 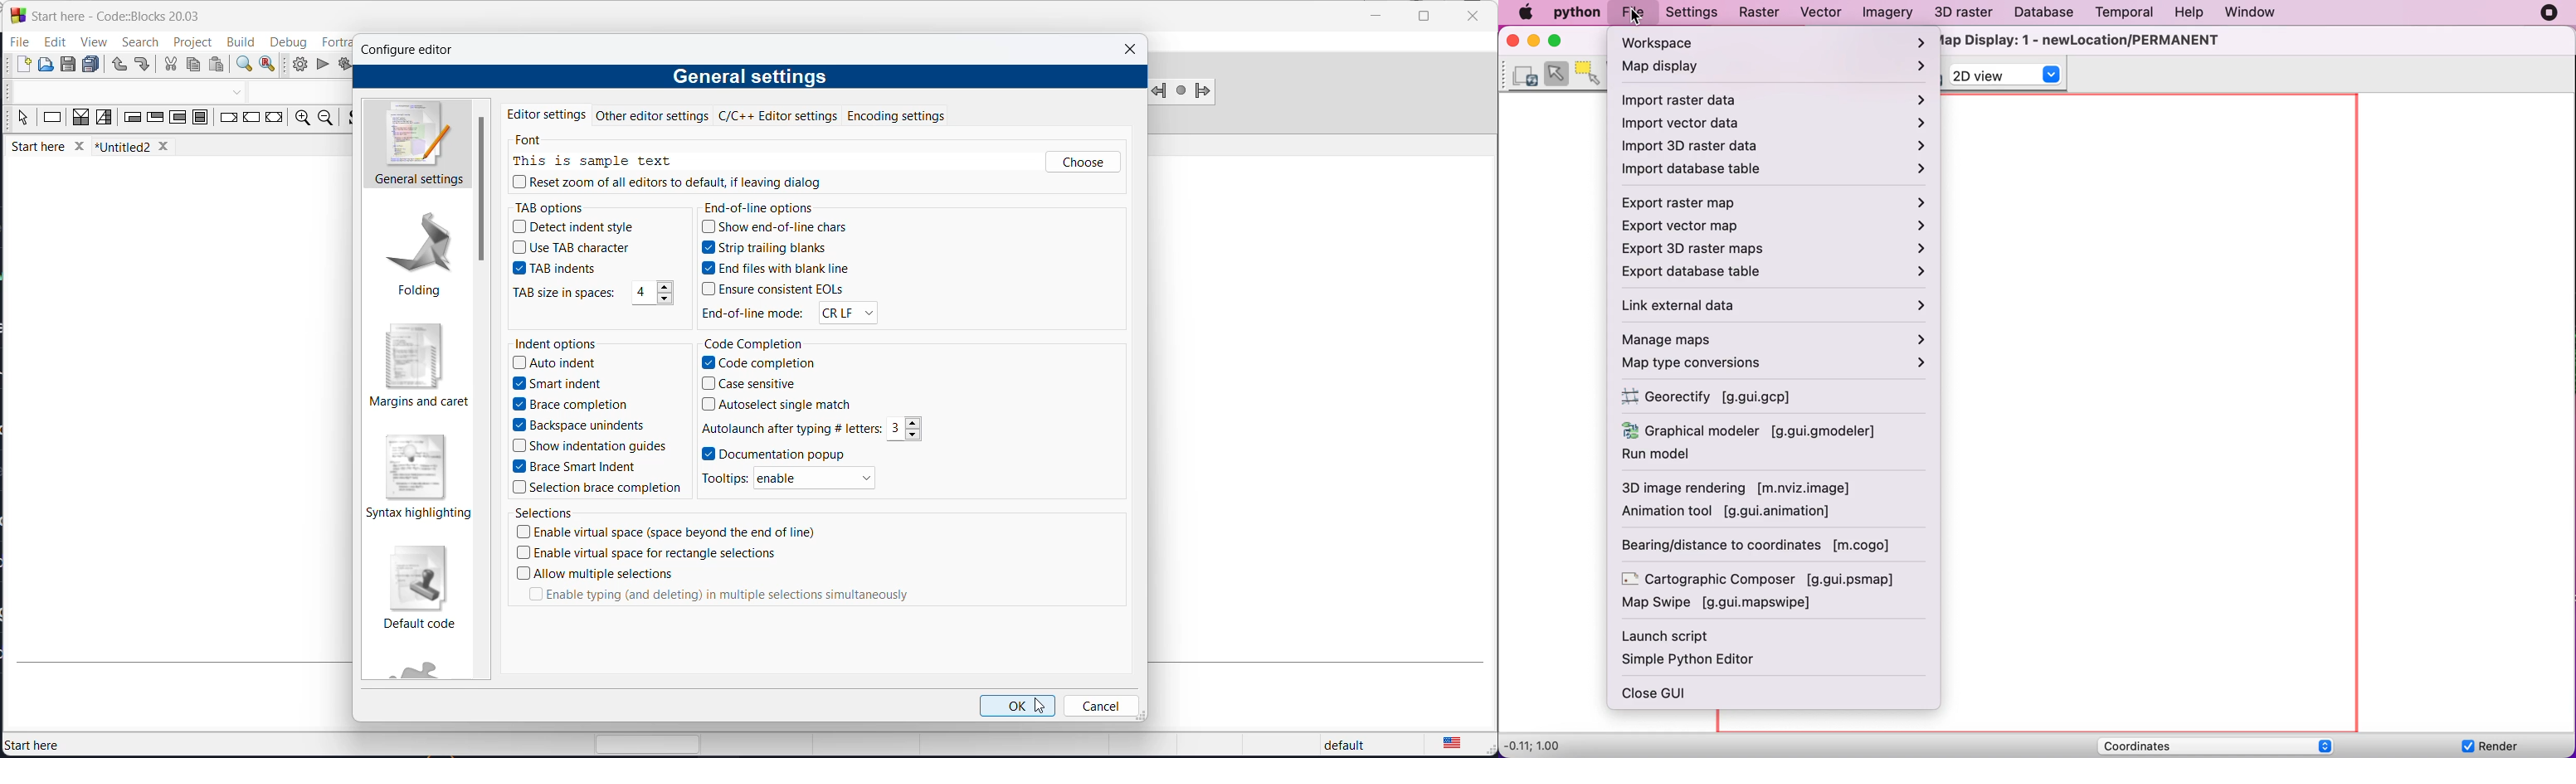 What do you see at coordinates (113, 14) in the screenshot?
I see `start here window` at bounding box center [113, 14].